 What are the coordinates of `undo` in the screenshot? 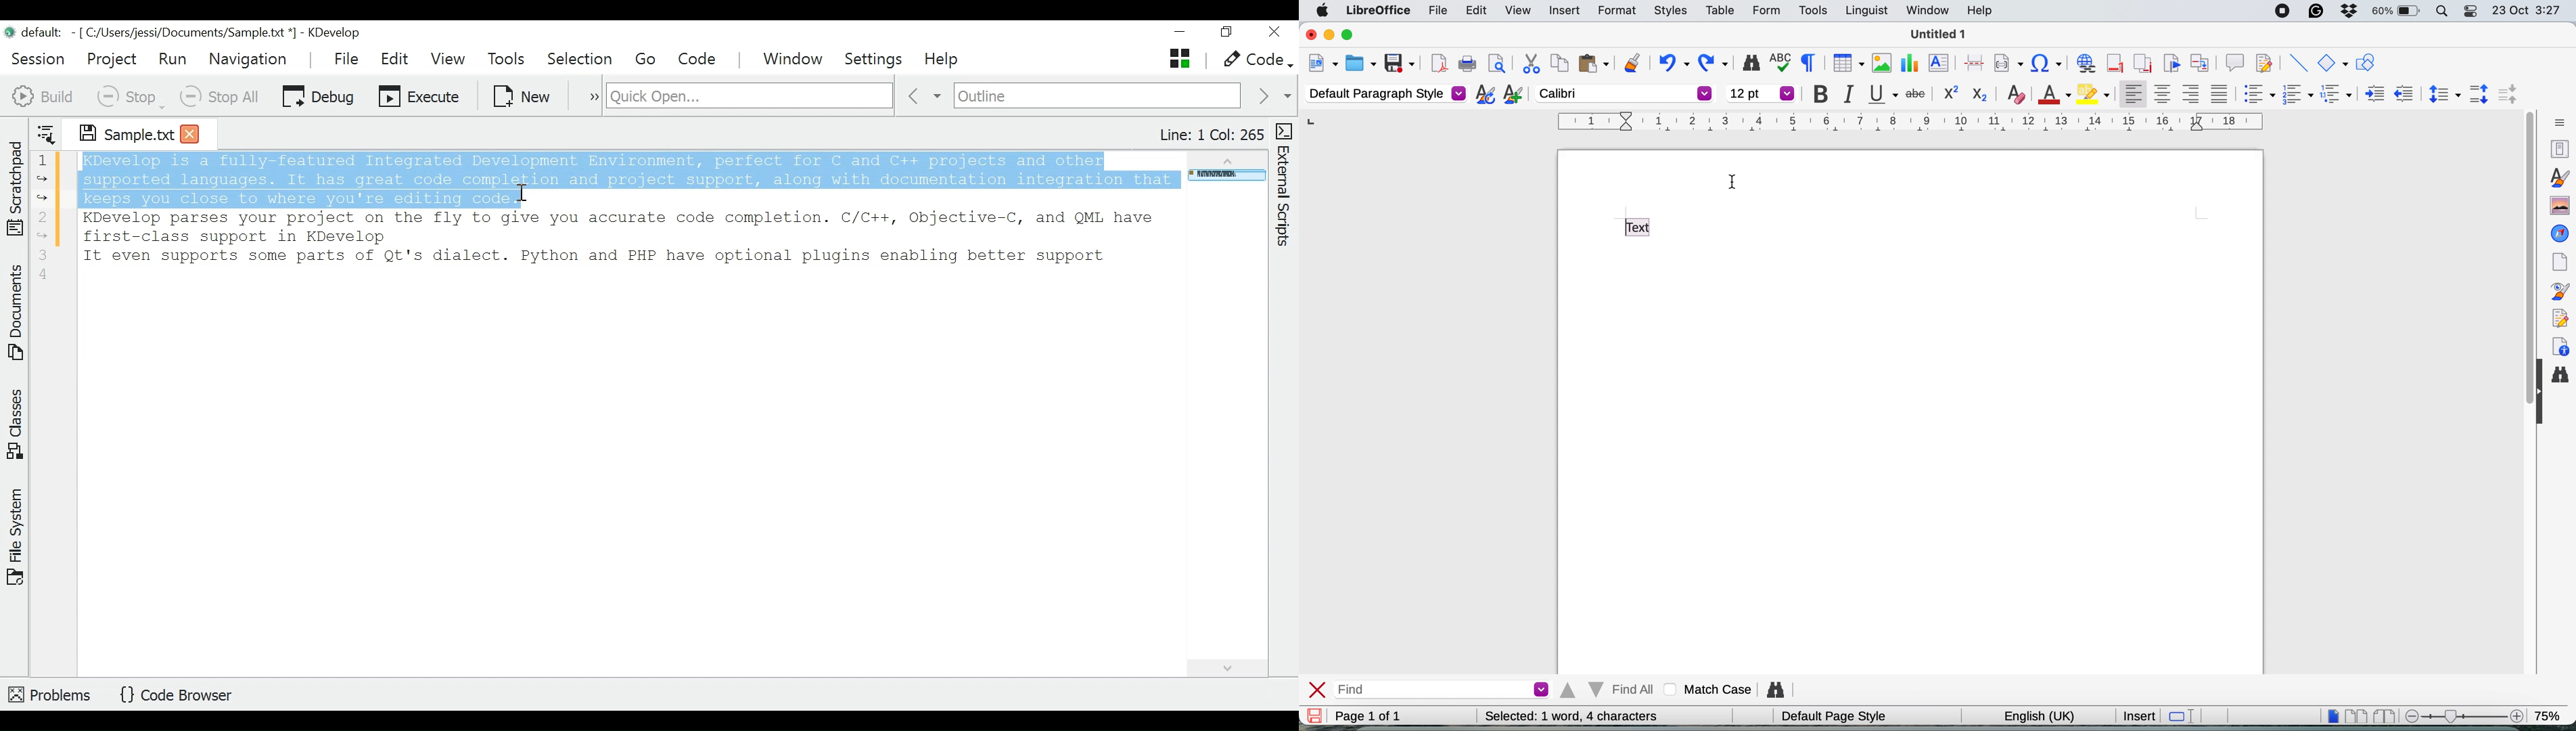 It's located at (1671, 61).